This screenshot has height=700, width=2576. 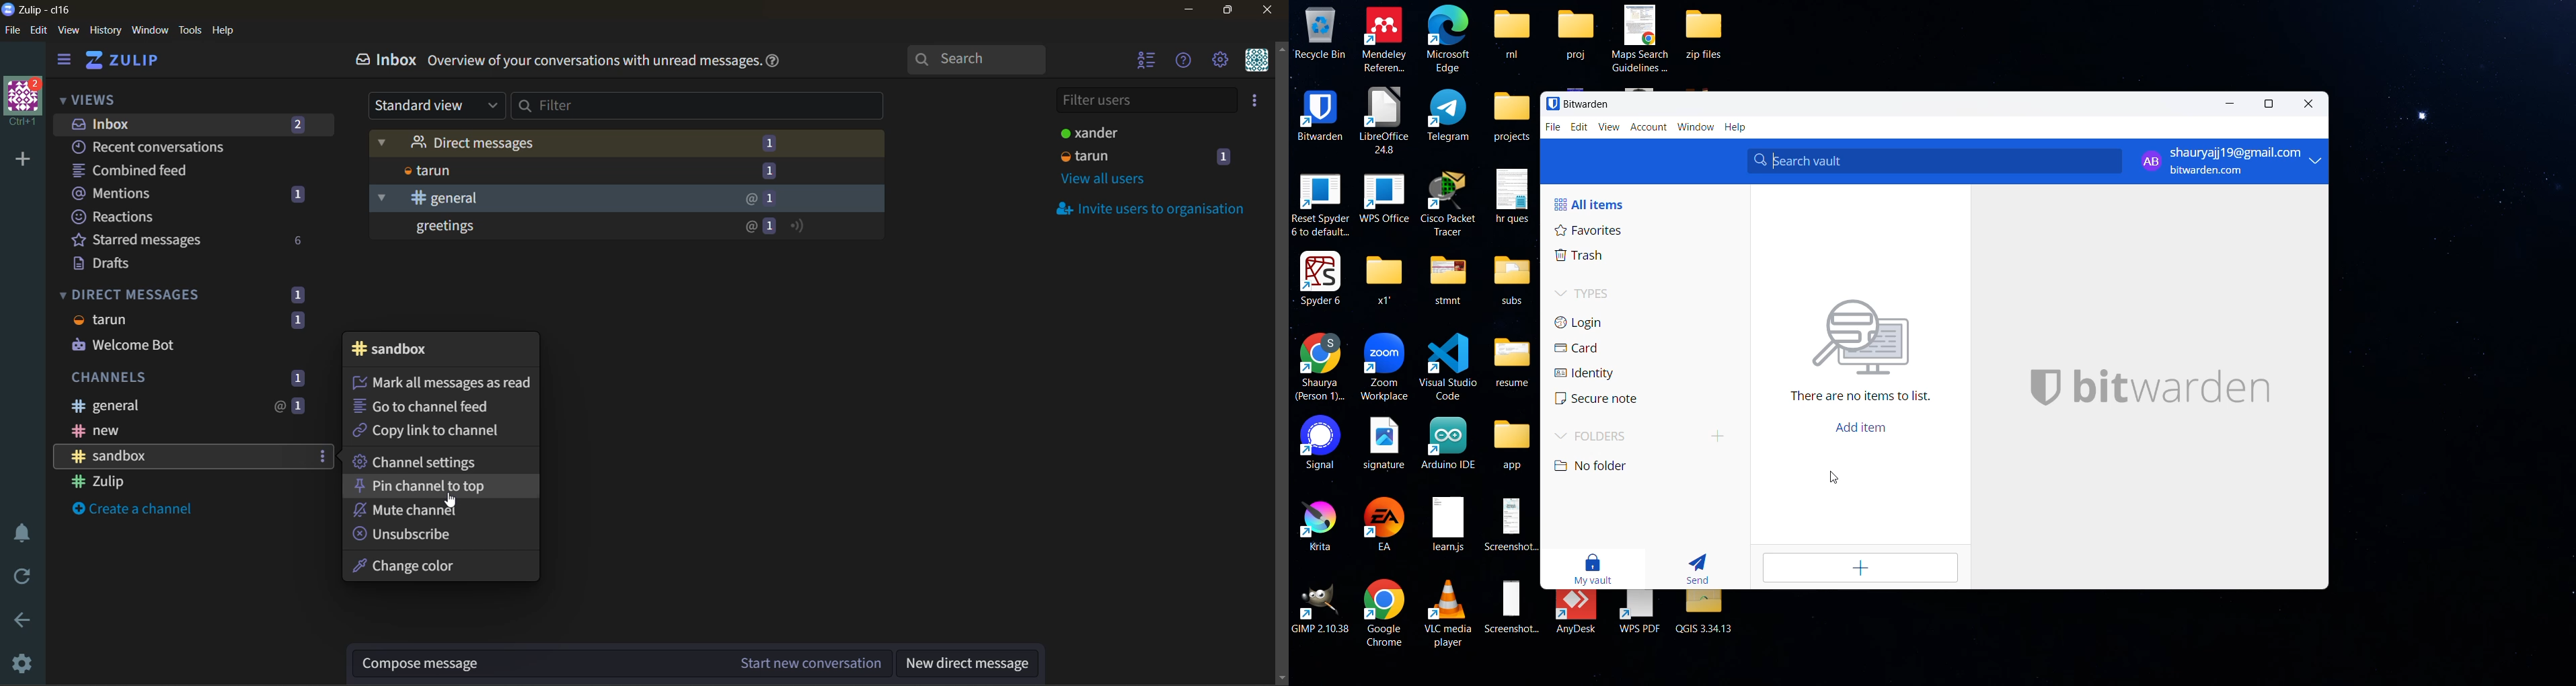 I want to click on window, so click(x=152, y=30).